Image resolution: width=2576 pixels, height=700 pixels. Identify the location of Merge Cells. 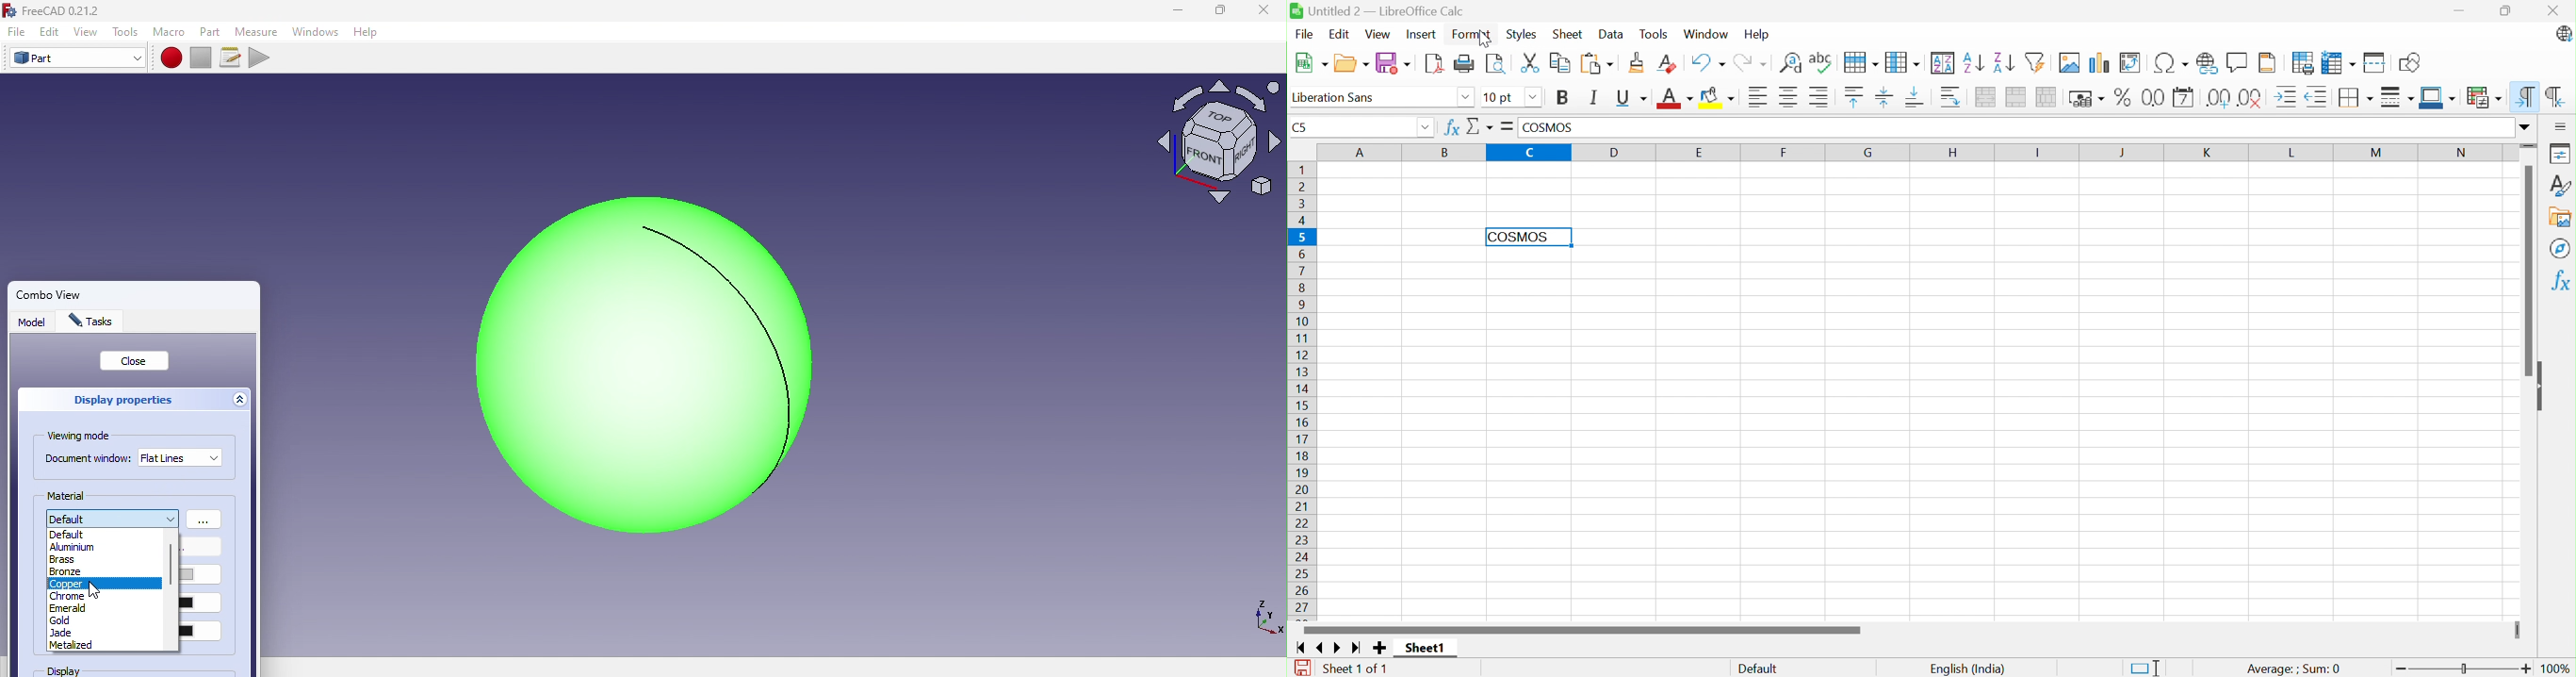
(2019, 98).